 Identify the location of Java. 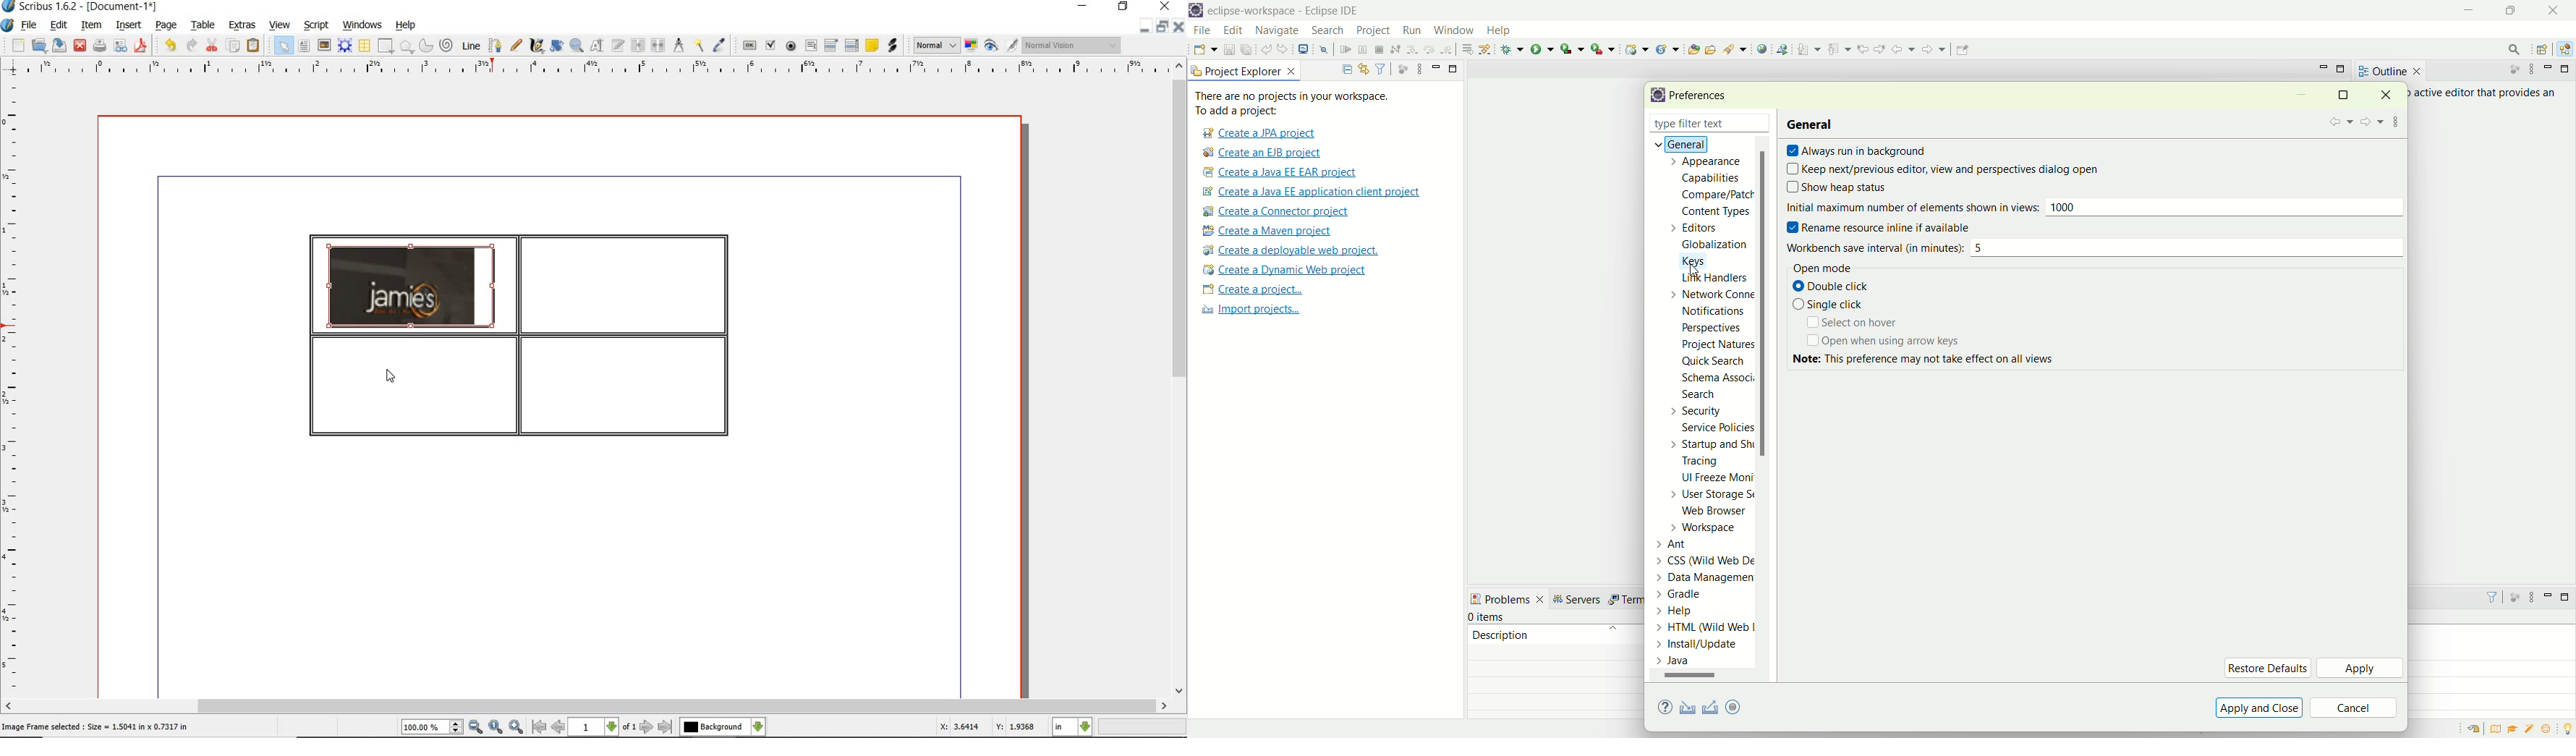
(1677, 661).